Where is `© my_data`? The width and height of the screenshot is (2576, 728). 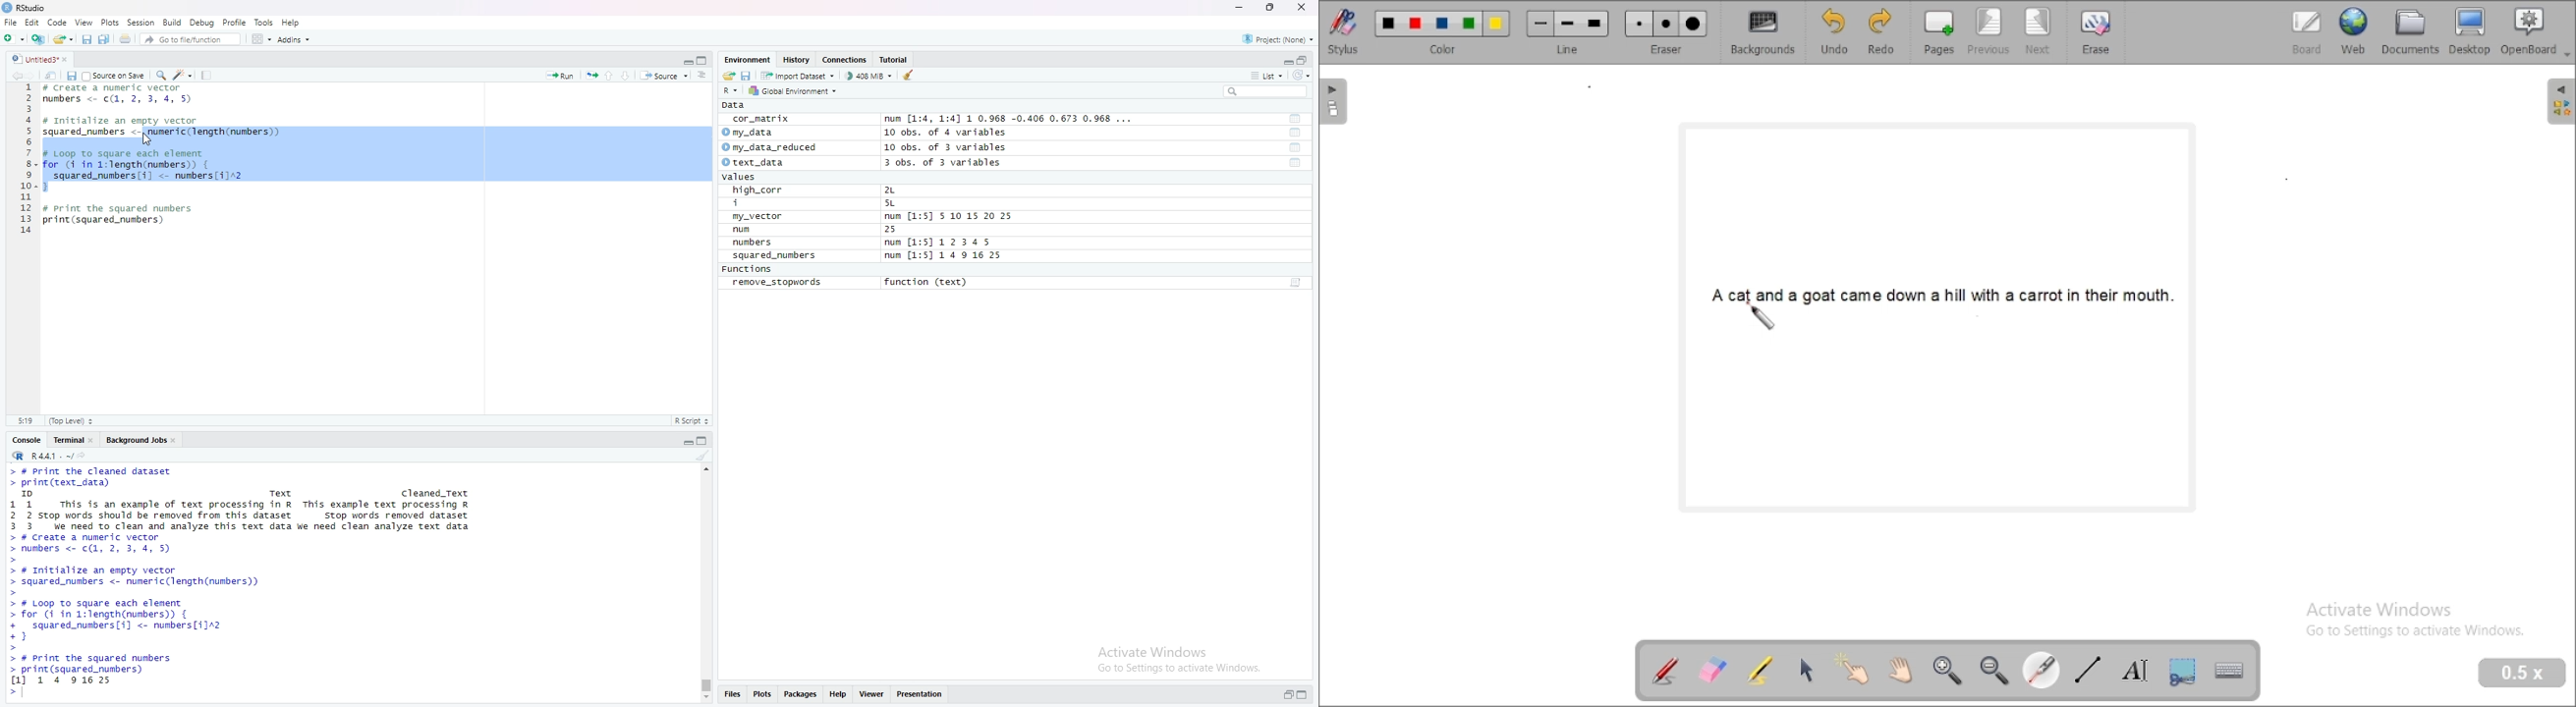 © my_data is located at coordinates (749, 132).